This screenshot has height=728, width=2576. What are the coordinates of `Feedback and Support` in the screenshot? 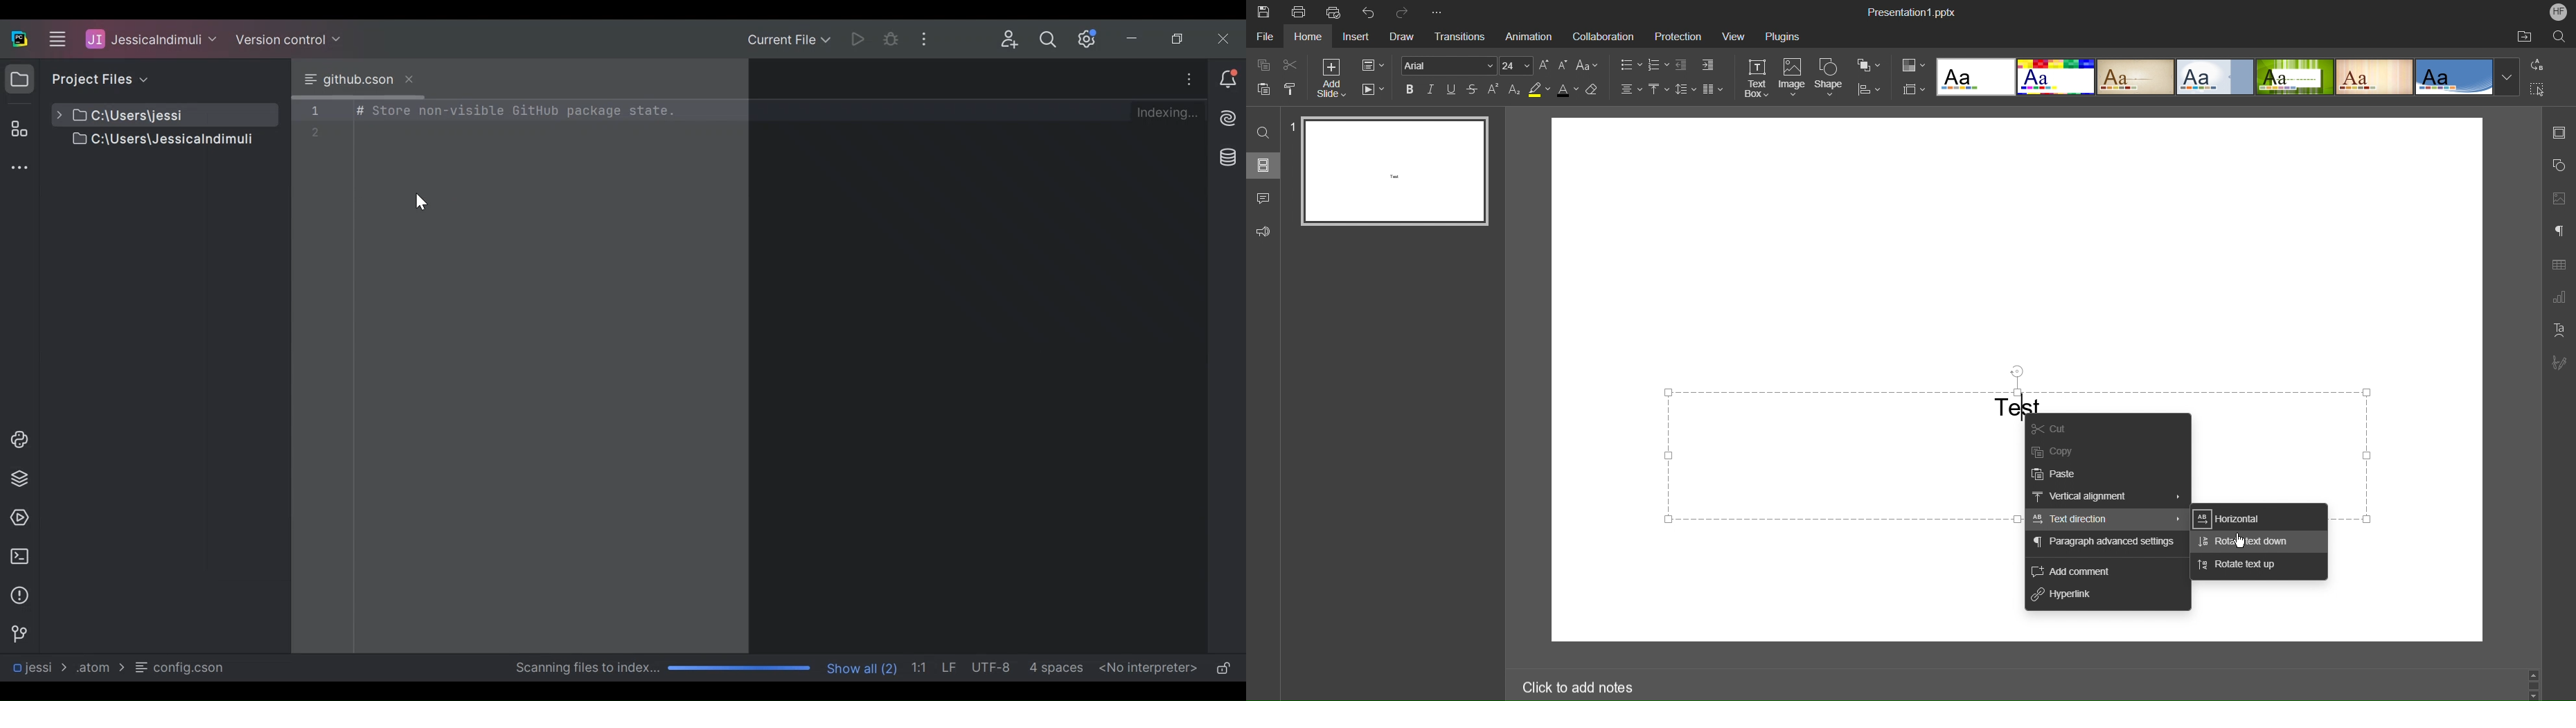 It's located at (1263, 231).